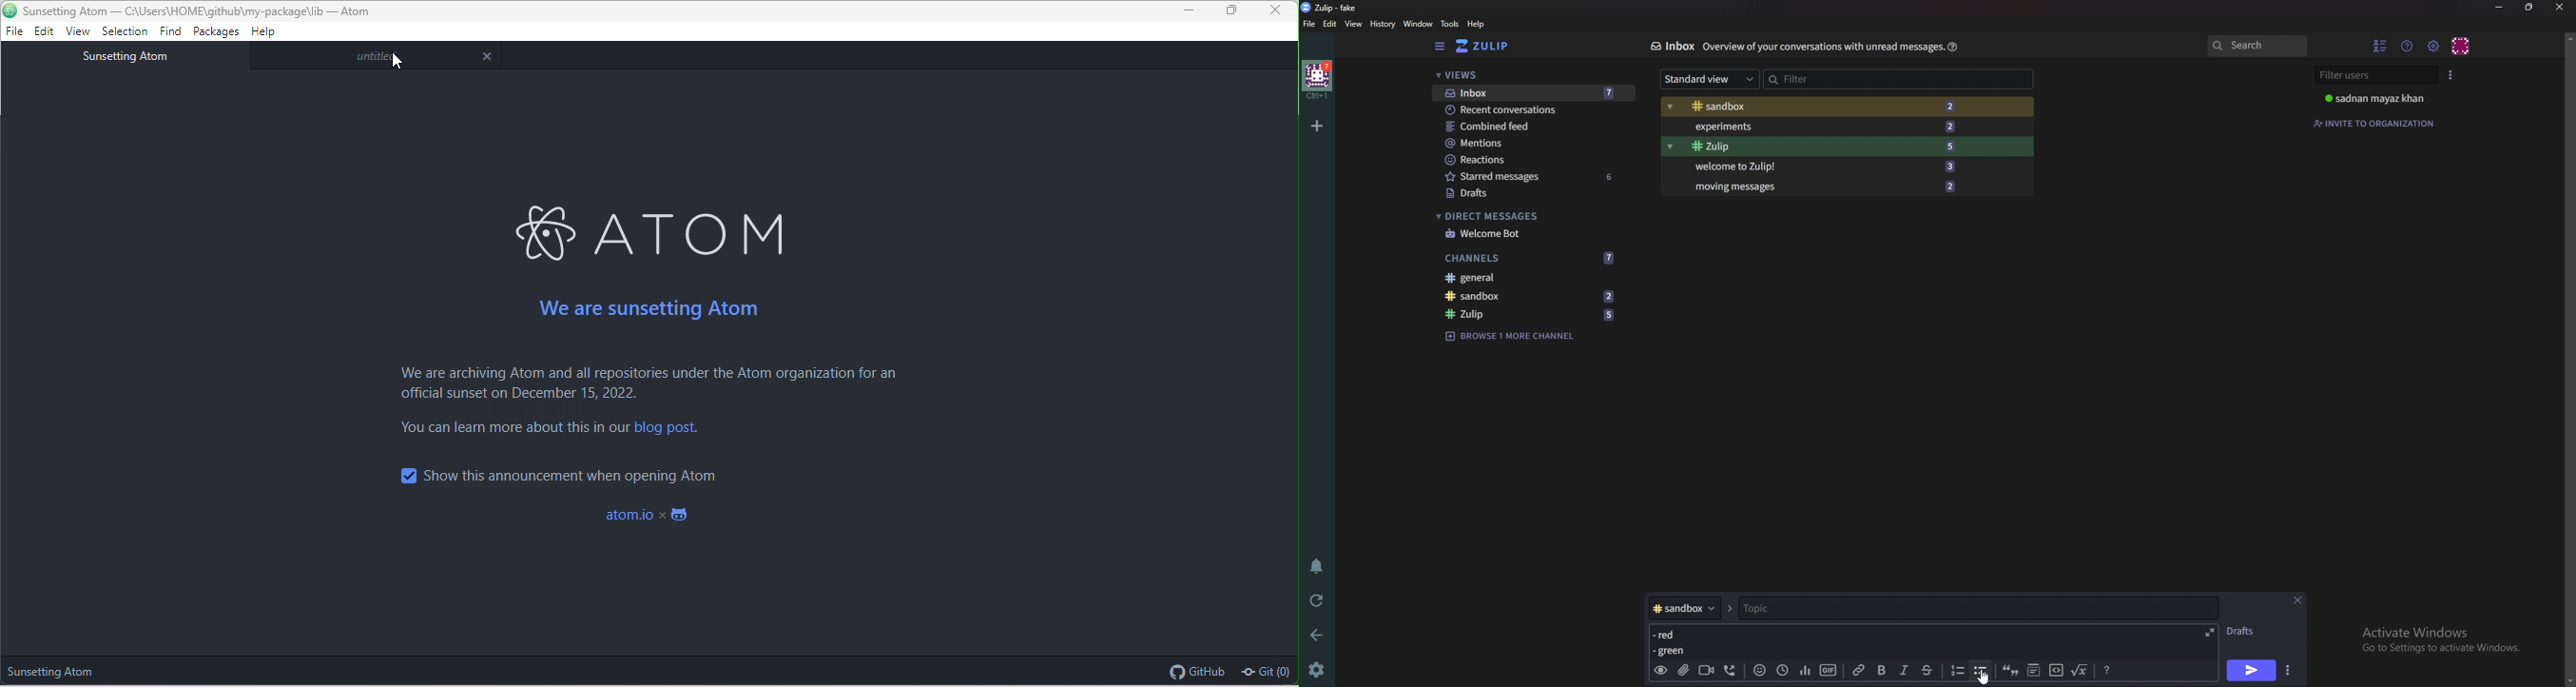 Image resolution: width=2576 pixels, height=700 pixels. I want to click on Hide sidebar, so click(1441, 46).